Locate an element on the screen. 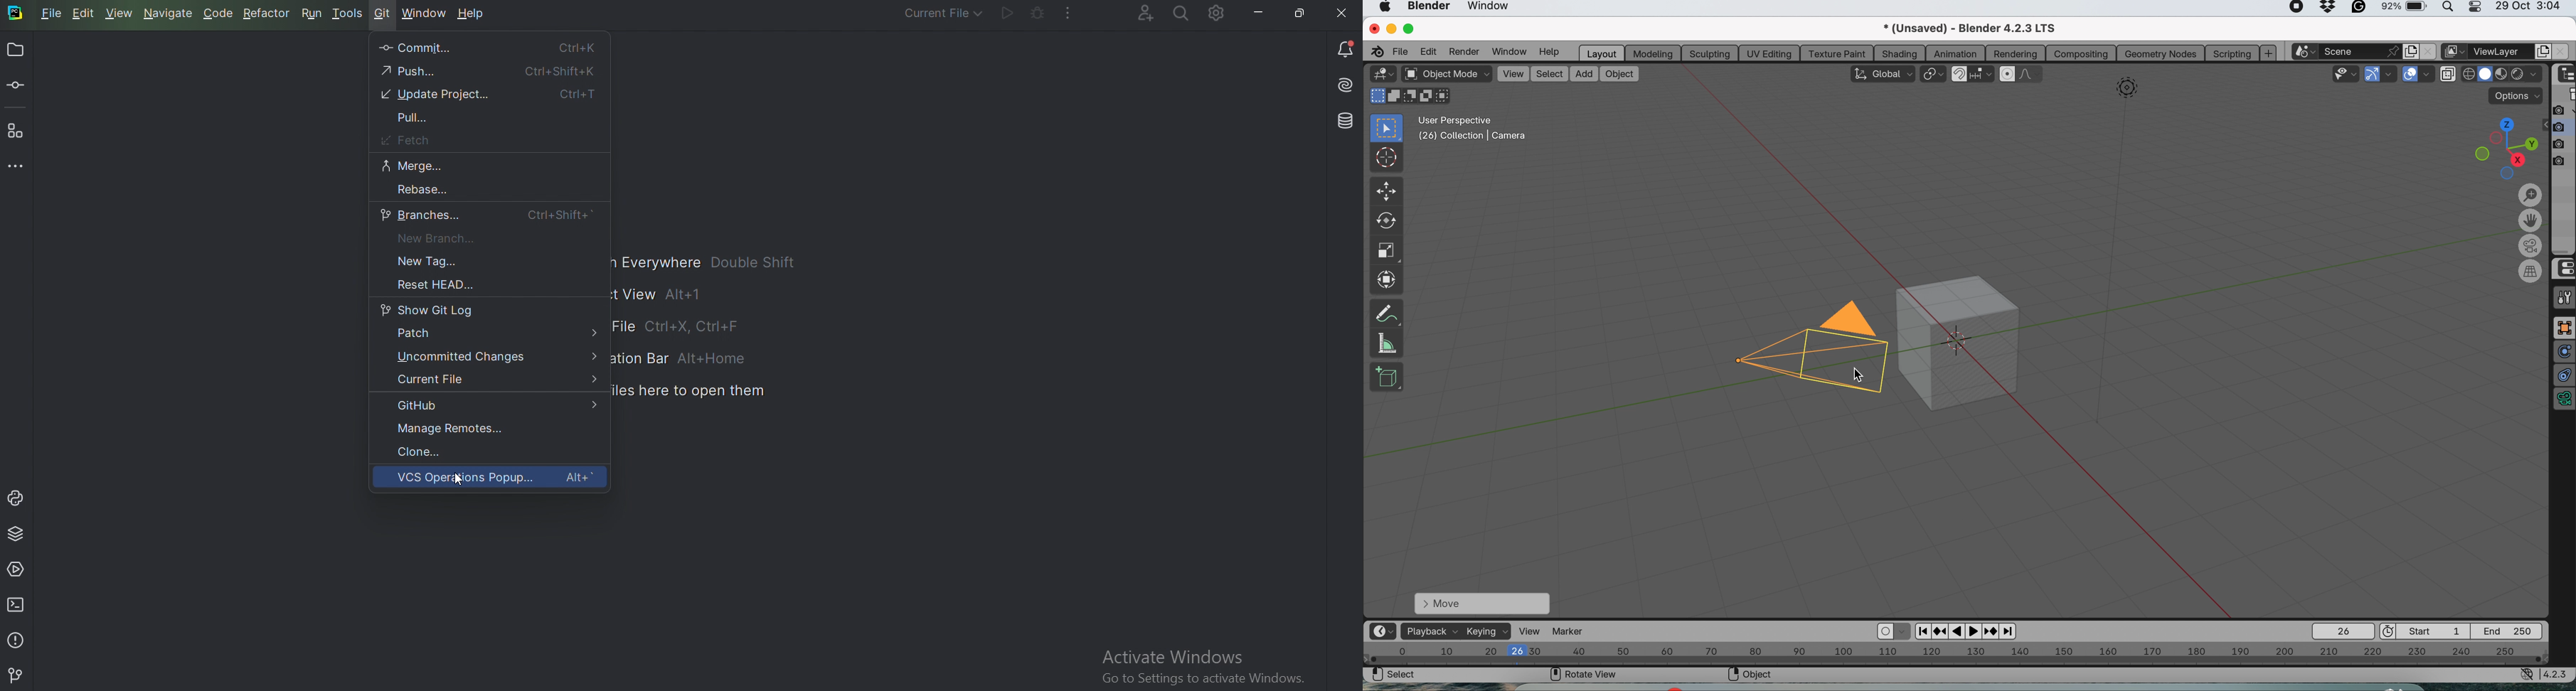  layout is located at coordinates (1601, 53).